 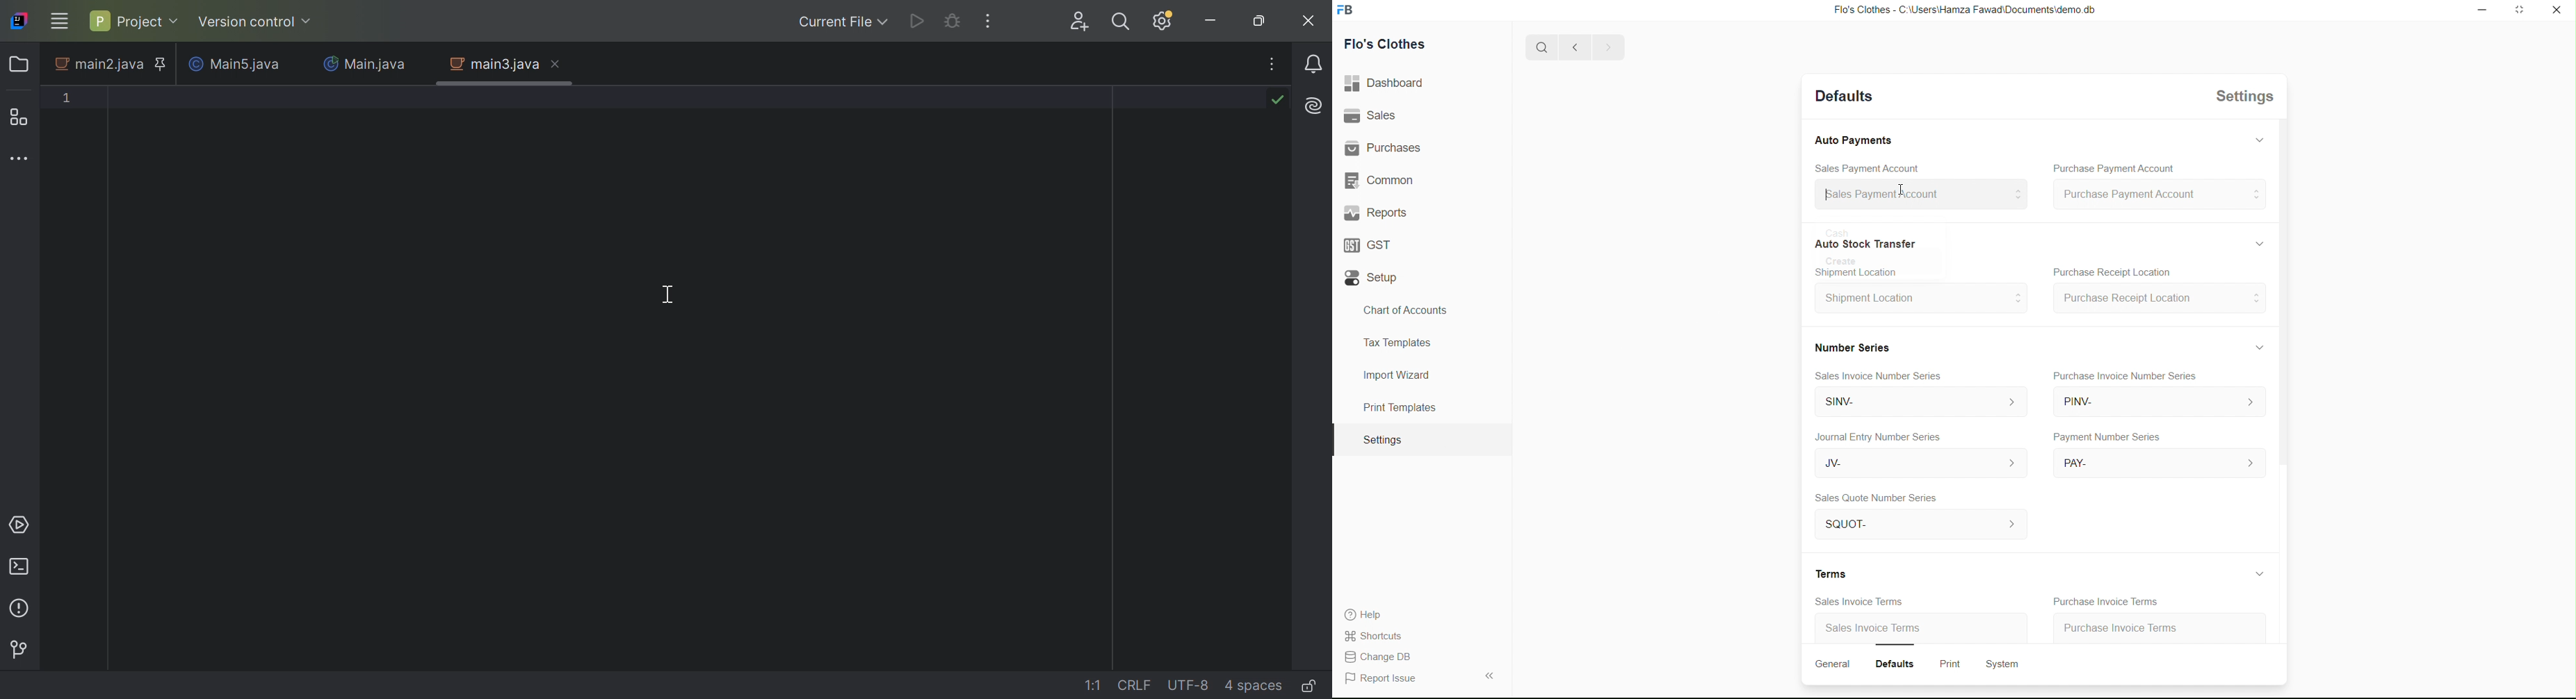 What do you see at coordinates (952, 21) in the screenshot?
I see `Debug` at bounding box center [952, 21].